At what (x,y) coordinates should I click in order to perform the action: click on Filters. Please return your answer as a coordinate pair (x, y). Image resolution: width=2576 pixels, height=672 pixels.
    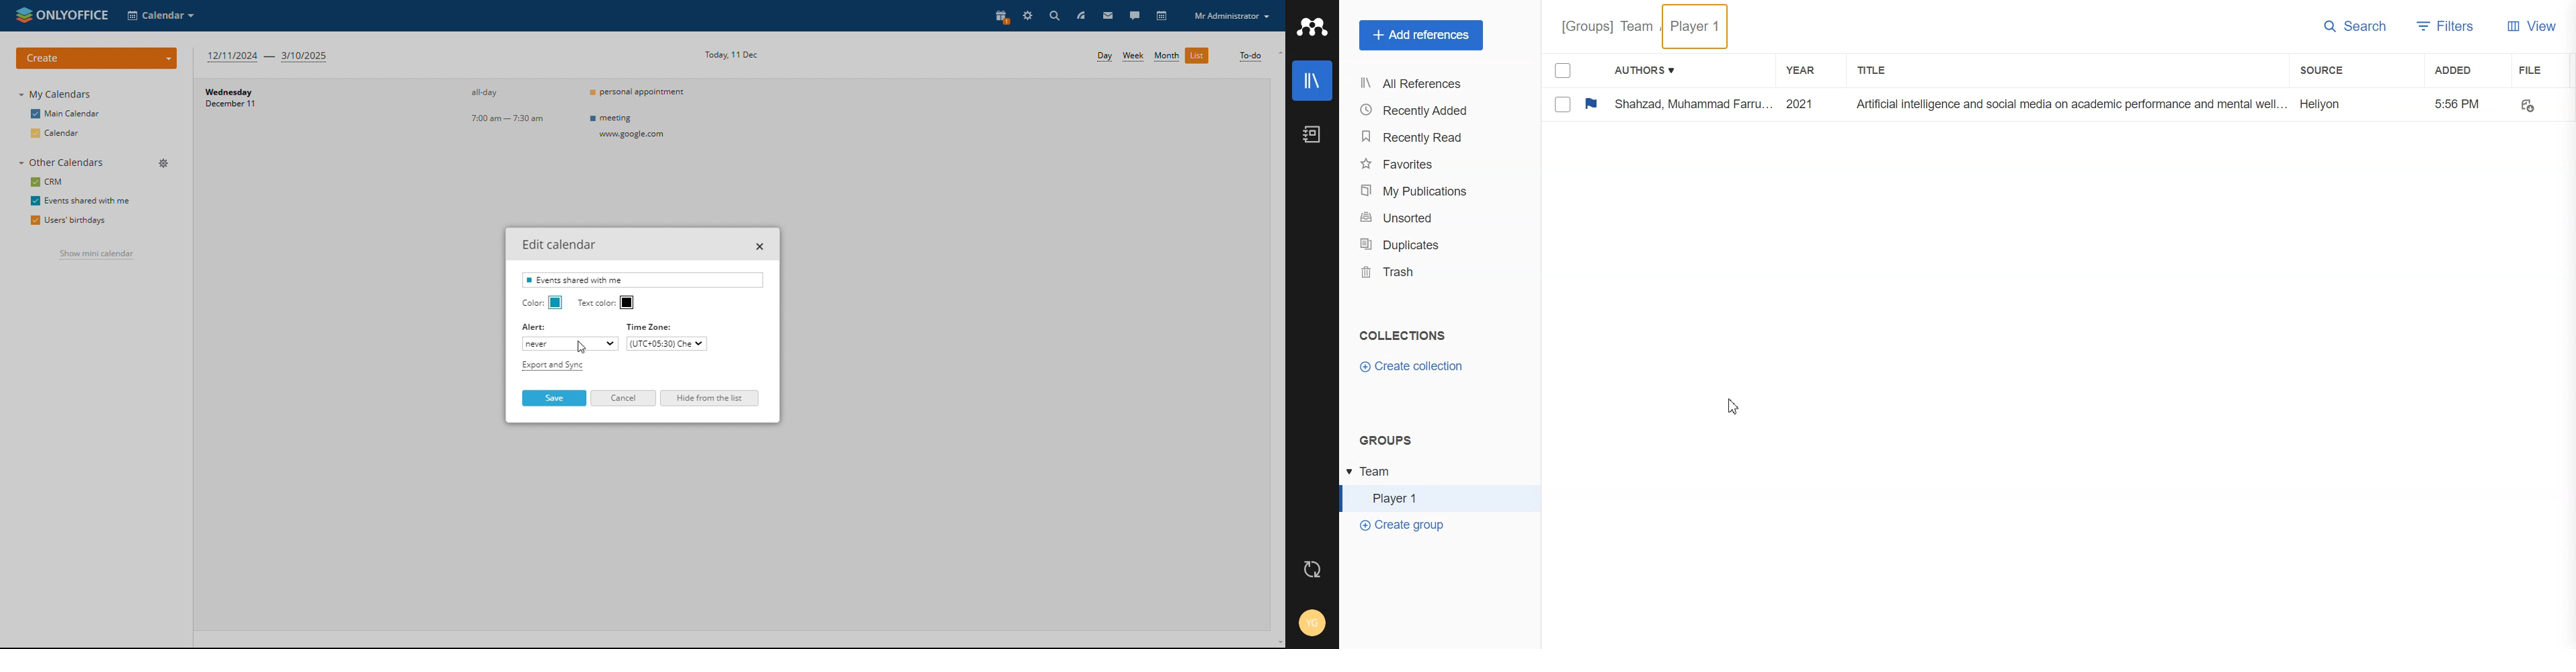
    Looking at the image, I should click on (2445, 27).